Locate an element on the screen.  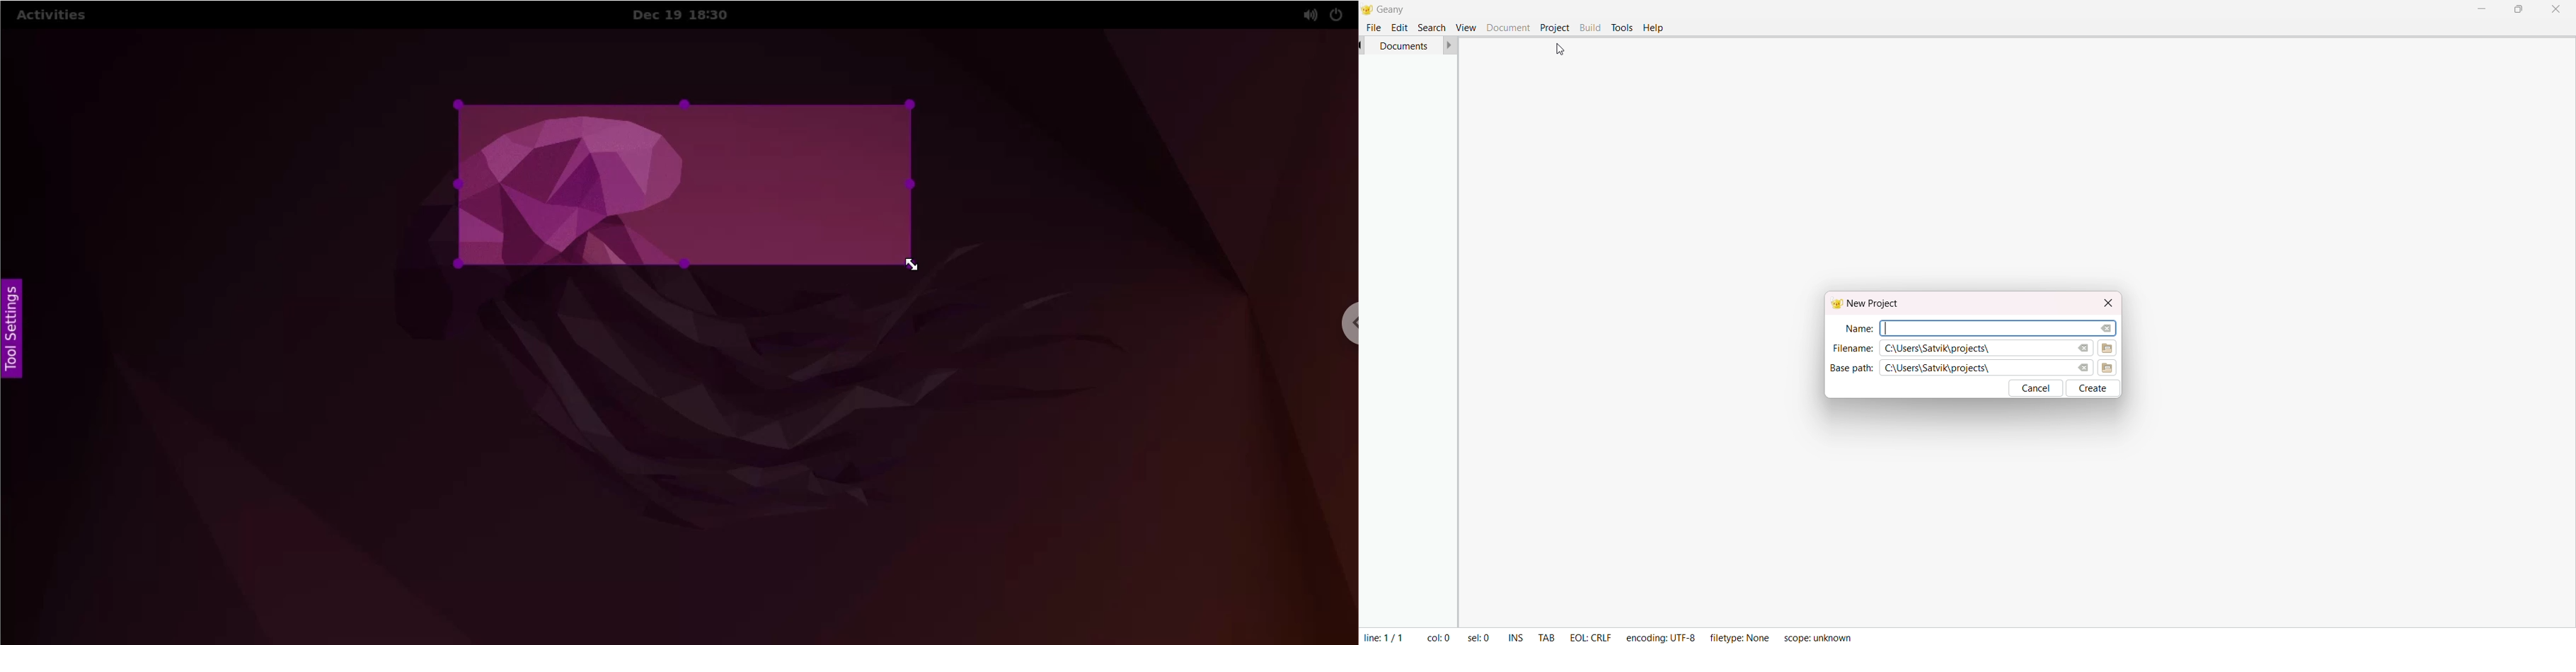
coL: 0 is located at coordinates (1439, 637).